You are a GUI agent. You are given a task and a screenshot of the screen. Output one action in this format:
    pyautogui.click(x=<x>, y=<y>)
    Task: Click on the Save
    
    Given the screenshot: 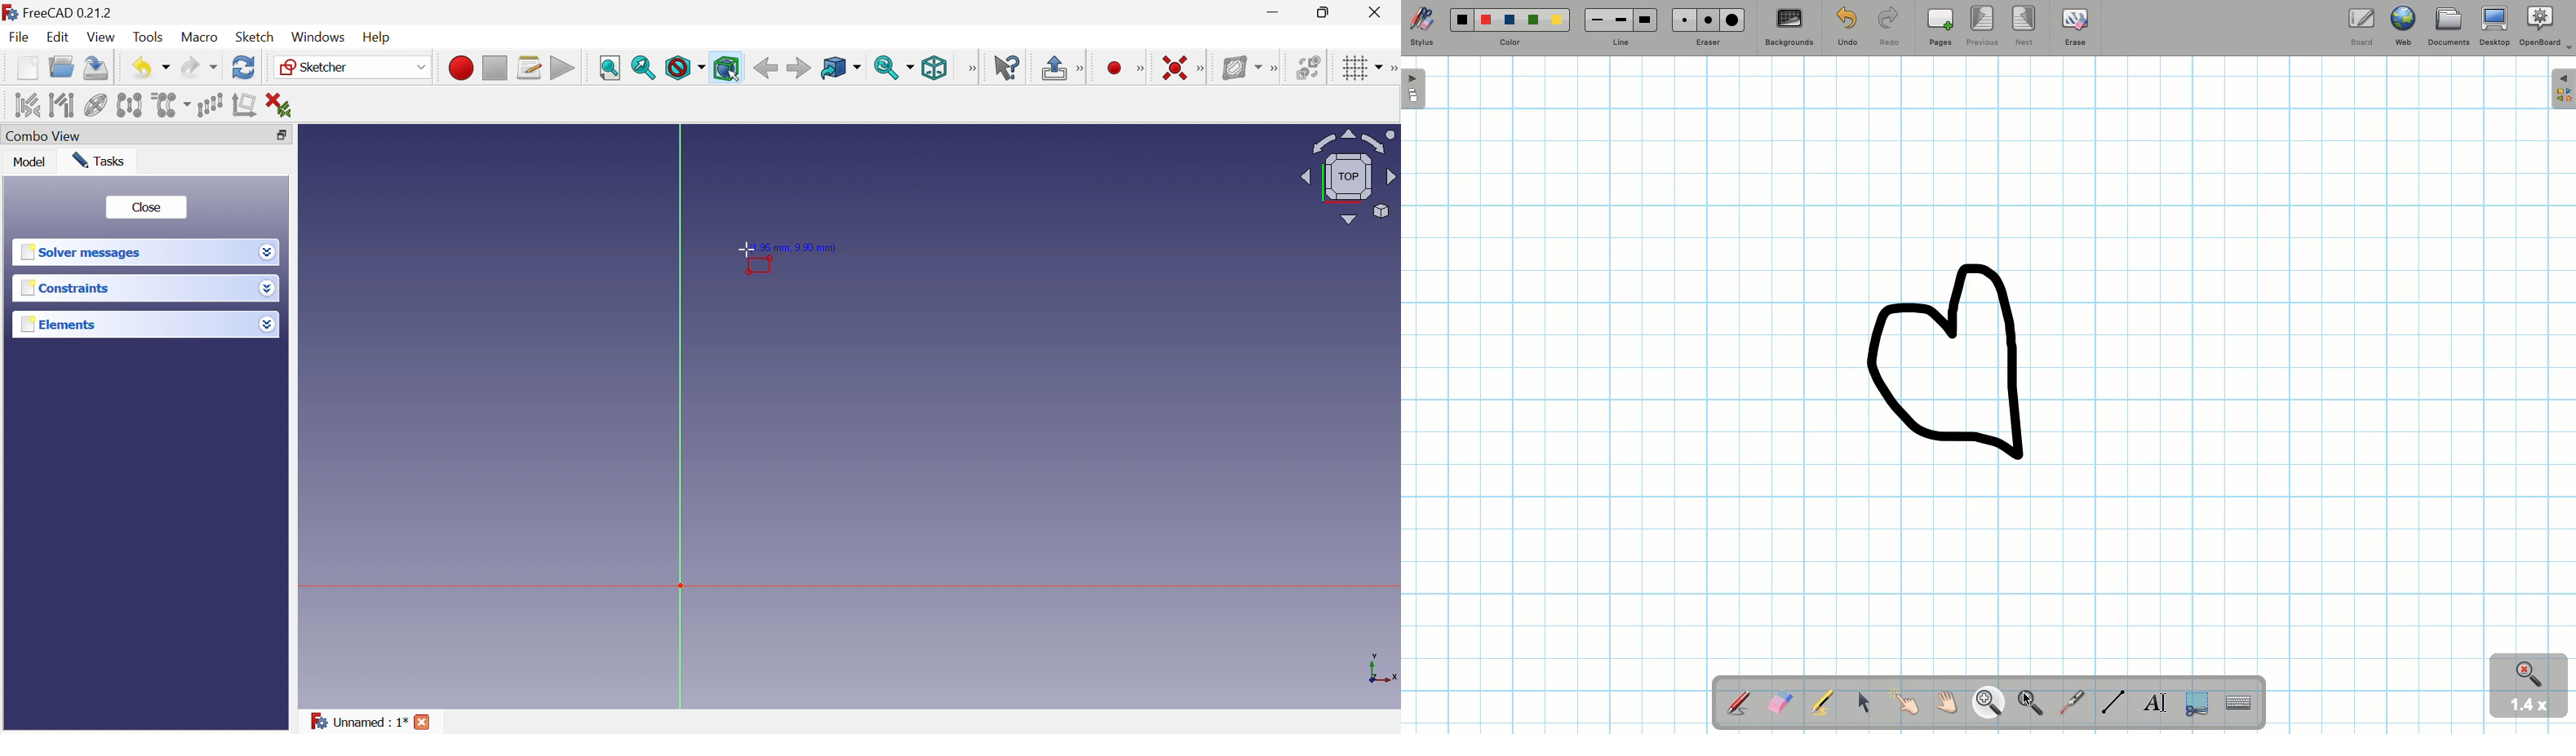 What is the action you would take?
    pyautogui.click(x=149, y=68)
    